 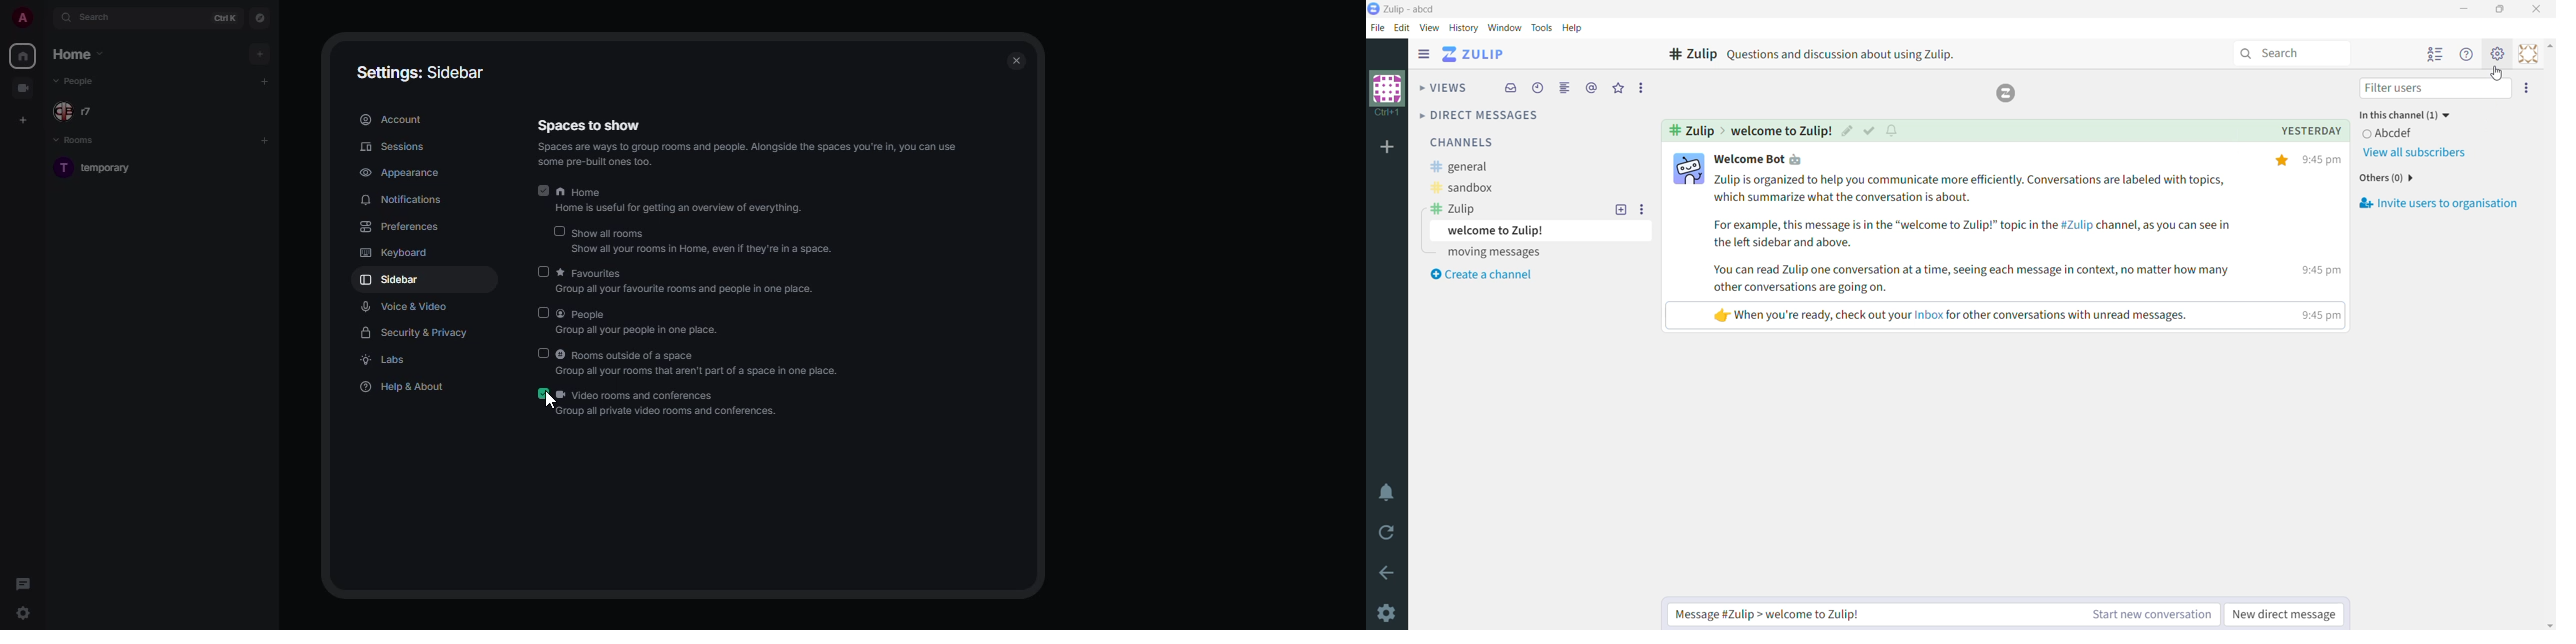 What do you see at coordinates (1847, 130) in the screenshot?
I see `Edit Topic` at bounding box center [1847, 130].